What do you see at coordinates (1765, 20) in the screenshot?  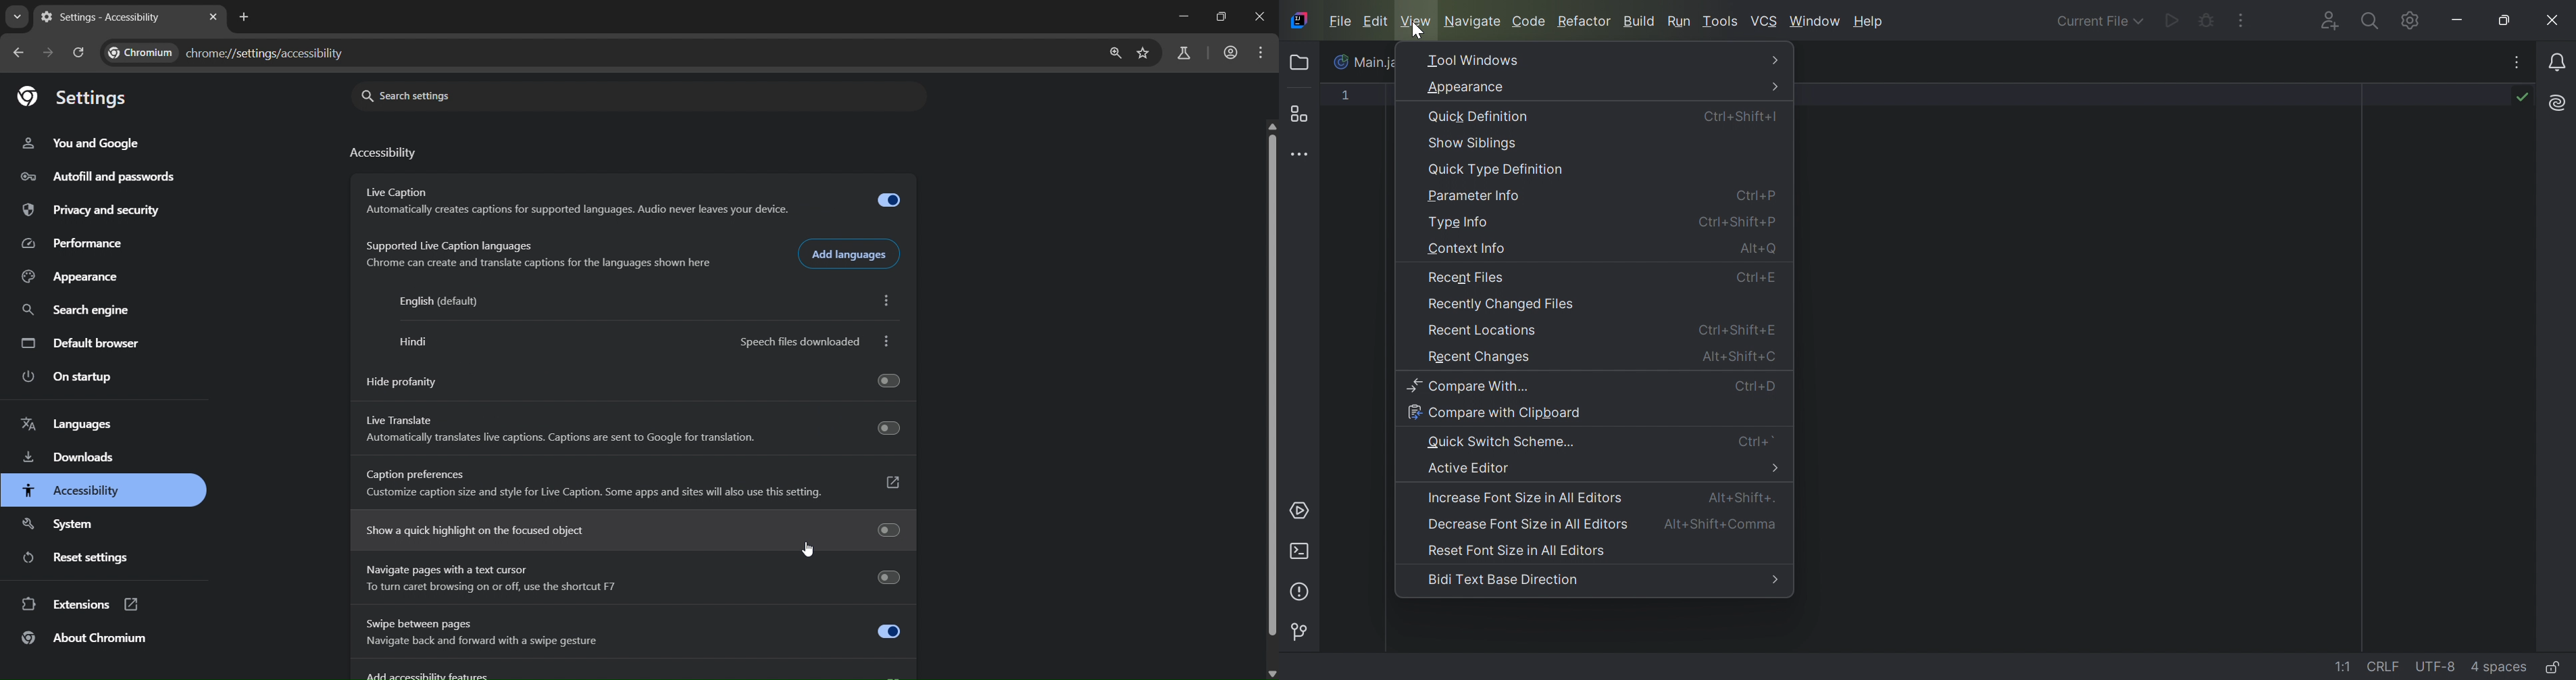 I see `VCS` at bounding box center [1765, 20].